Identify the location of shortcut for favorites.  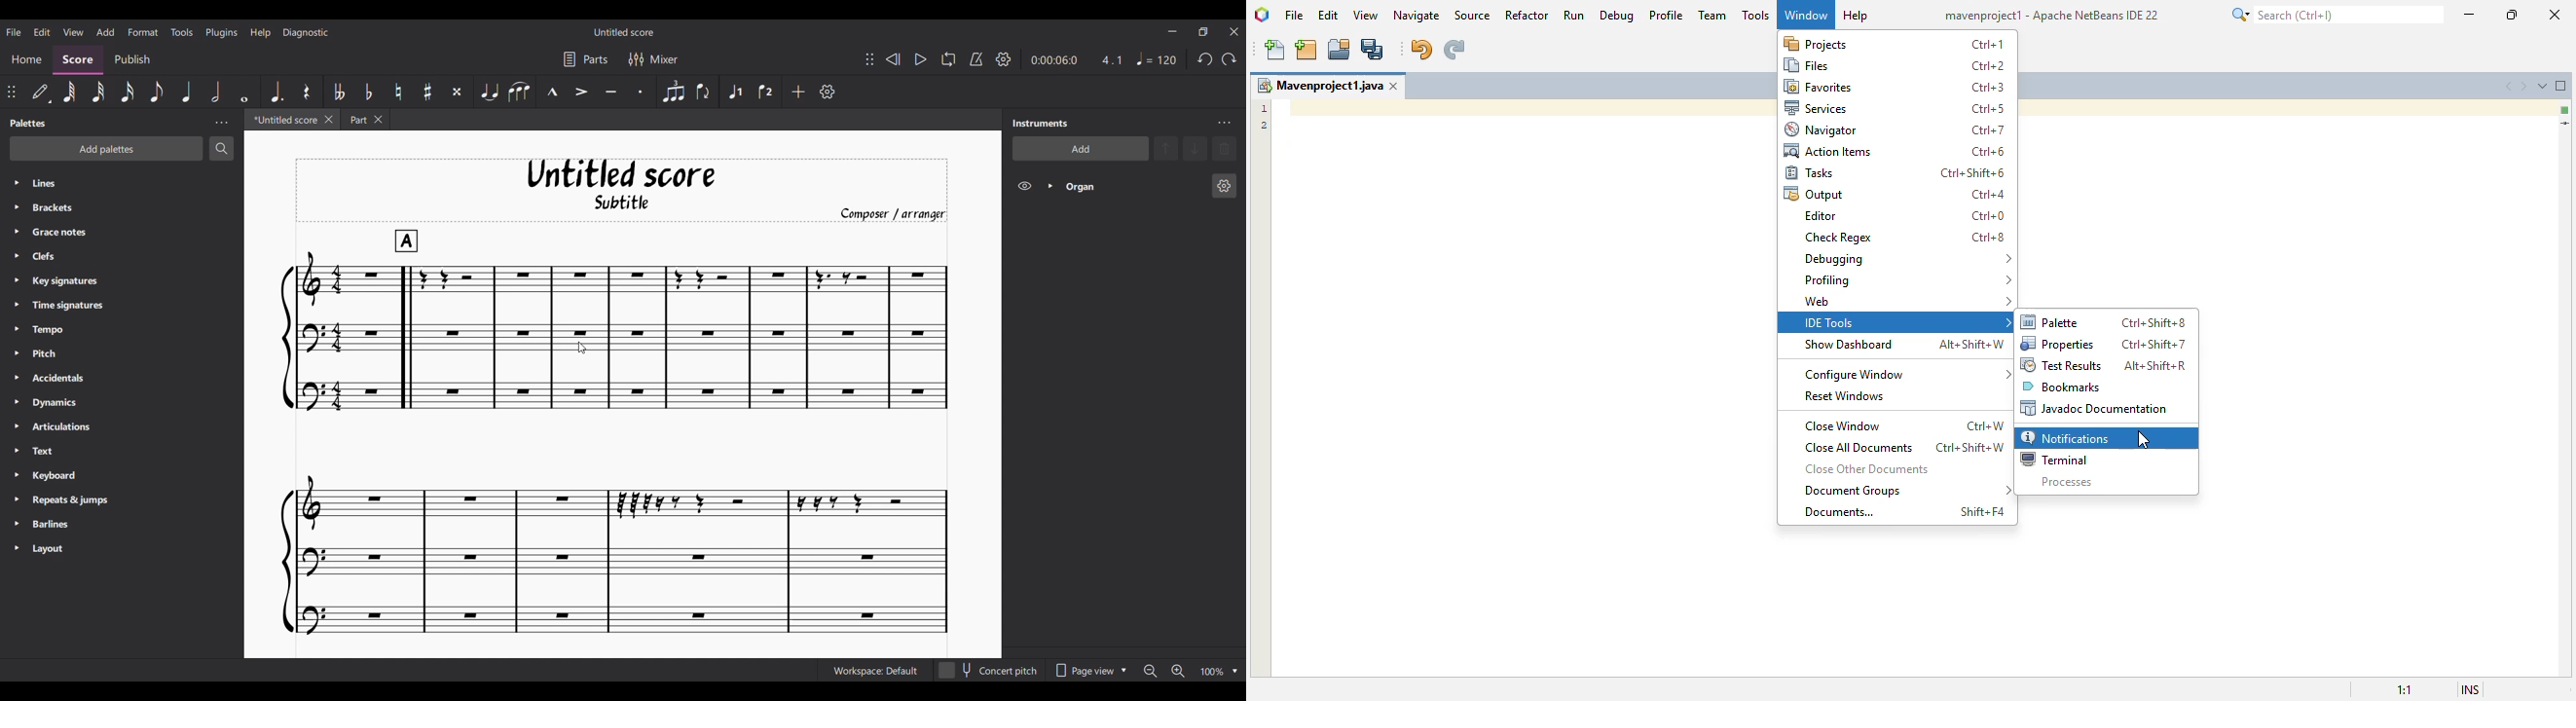
(1987, 88).